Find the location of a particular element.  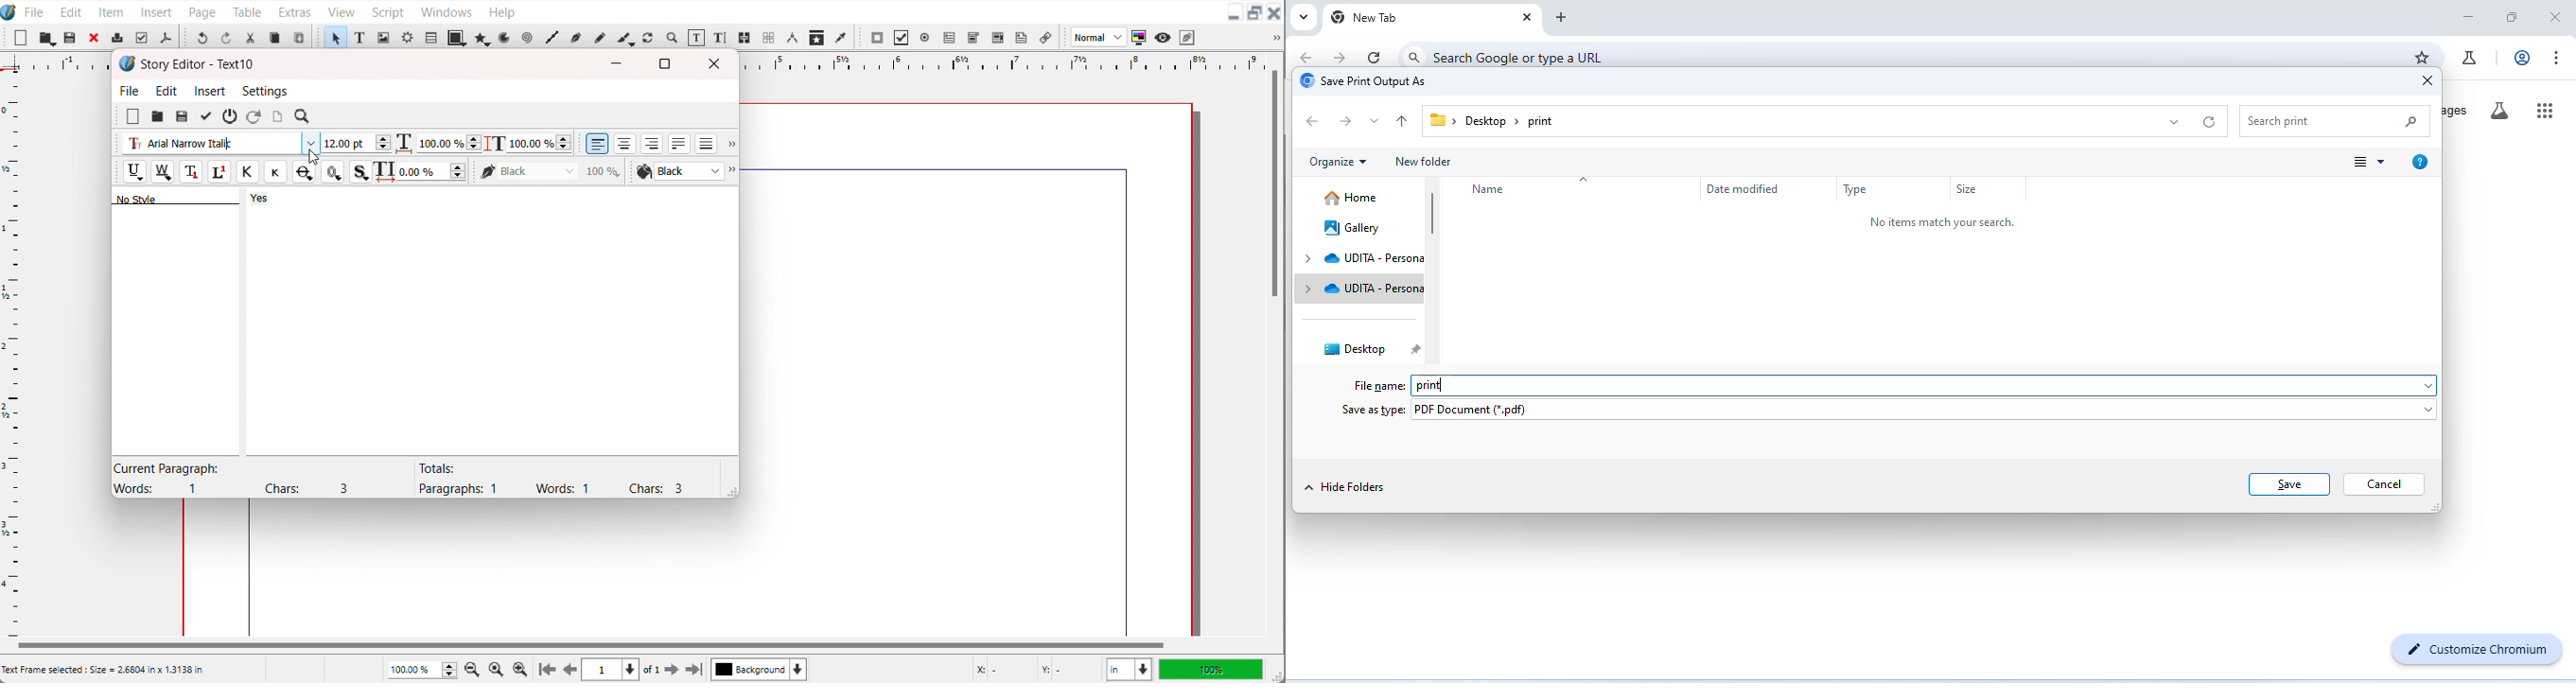

Zoom In is located at coordinates (521, 669).